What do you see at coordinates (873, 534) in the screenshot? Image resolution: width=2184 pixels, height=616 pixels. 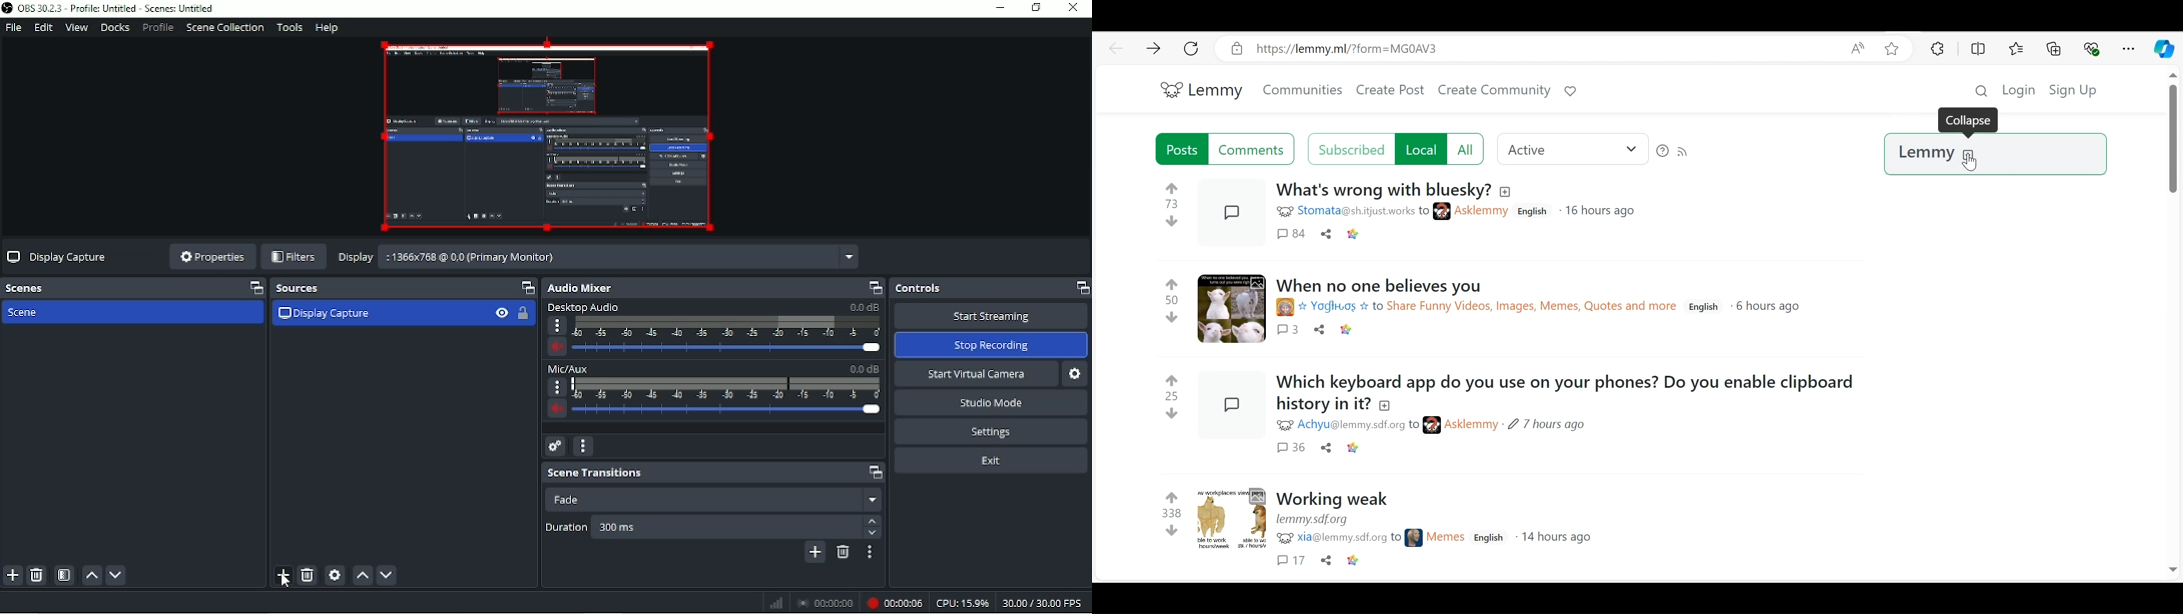 I see `down arrow` at bounding box center [873, 534].